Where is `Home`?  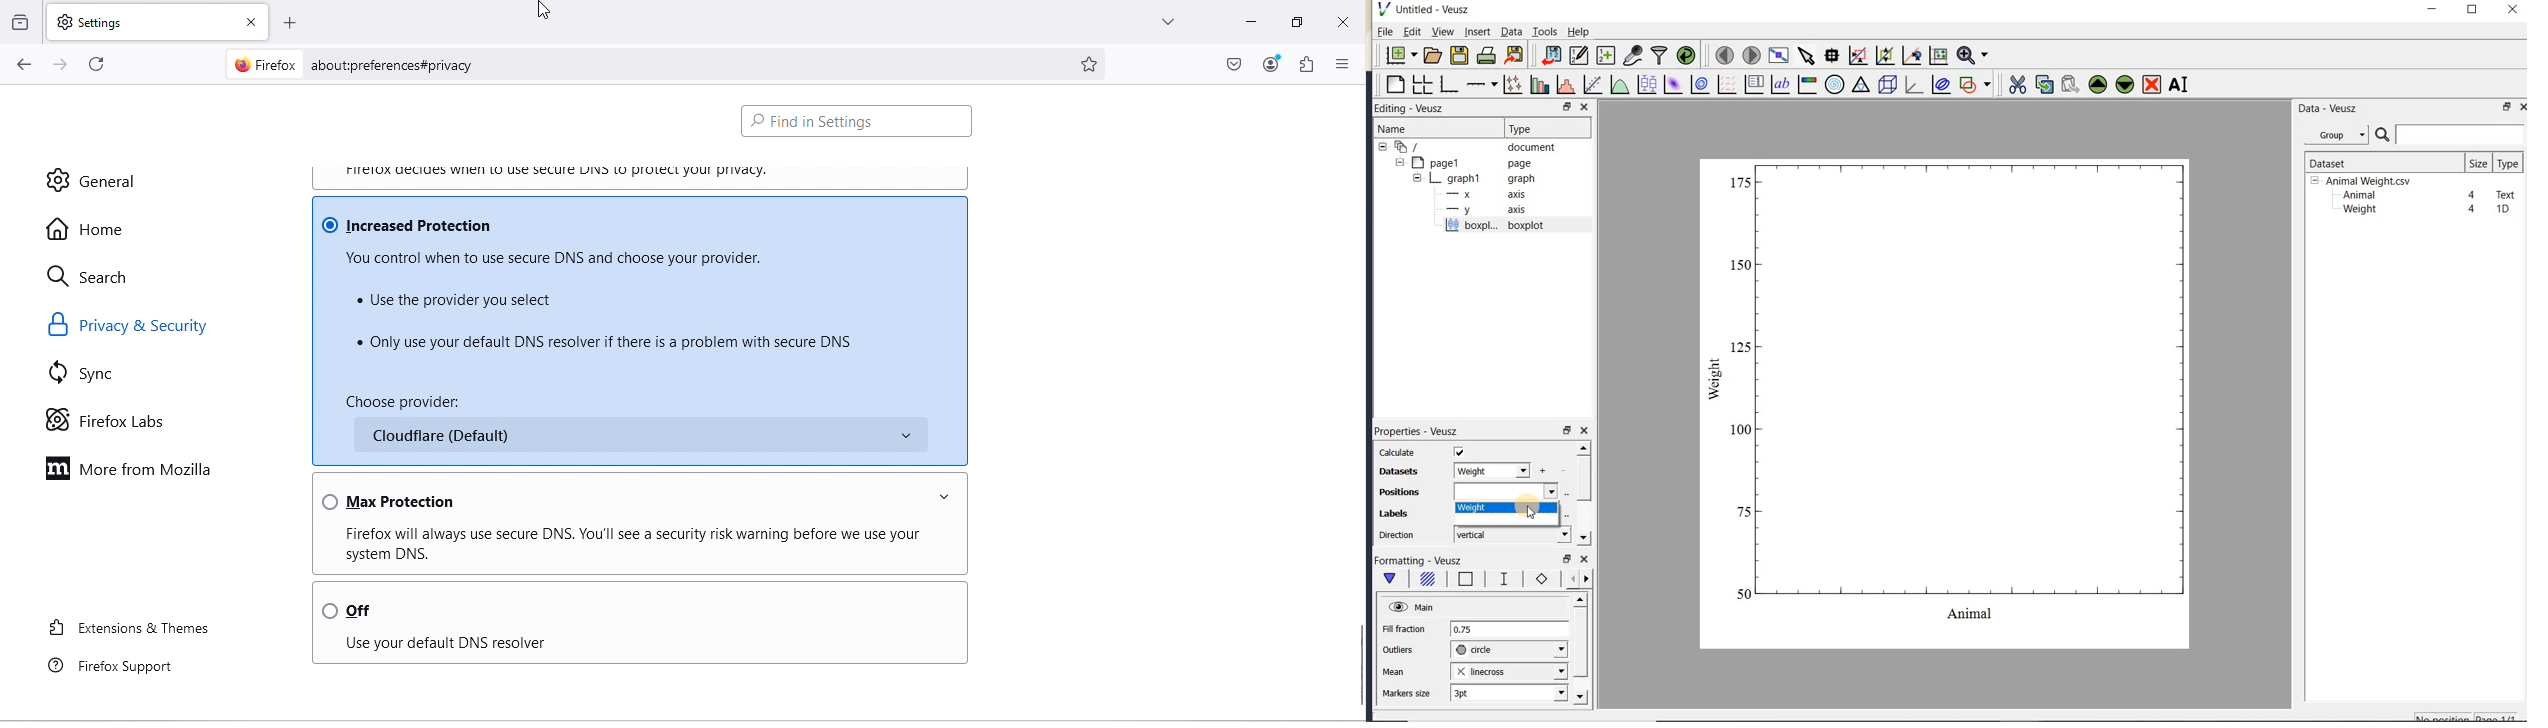 Home is located at coordinates (88, 228).